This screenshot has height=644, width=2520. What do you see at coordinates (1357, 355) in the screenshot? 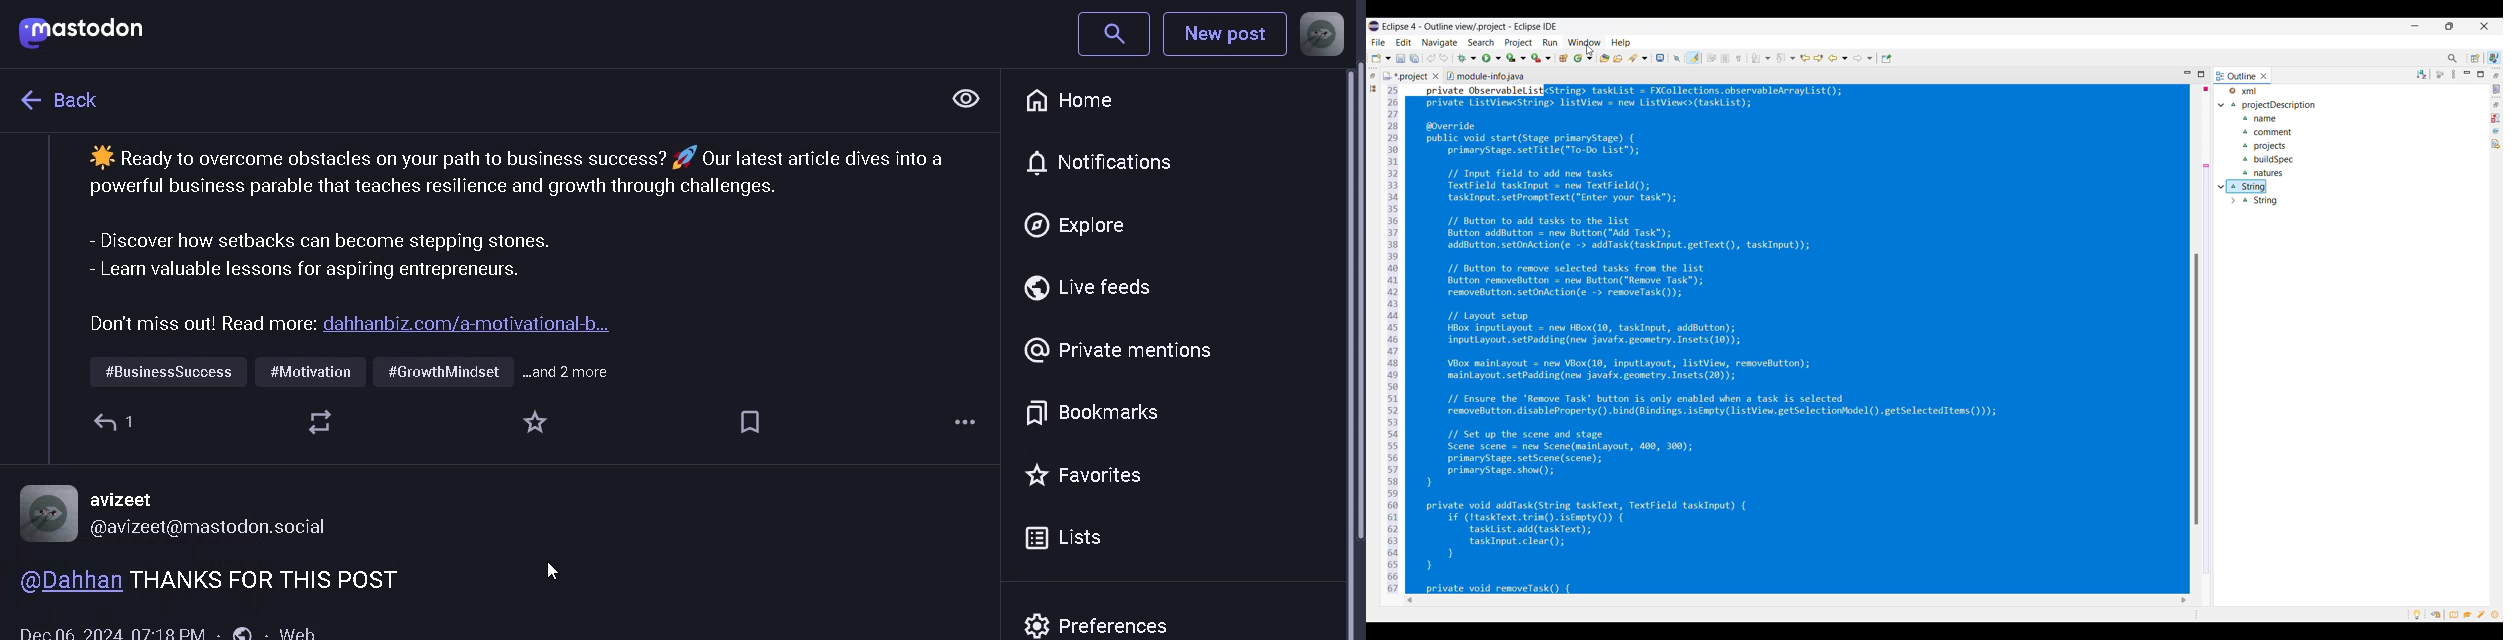
I see `Scrollbar` at bounding box center [1357, 355].